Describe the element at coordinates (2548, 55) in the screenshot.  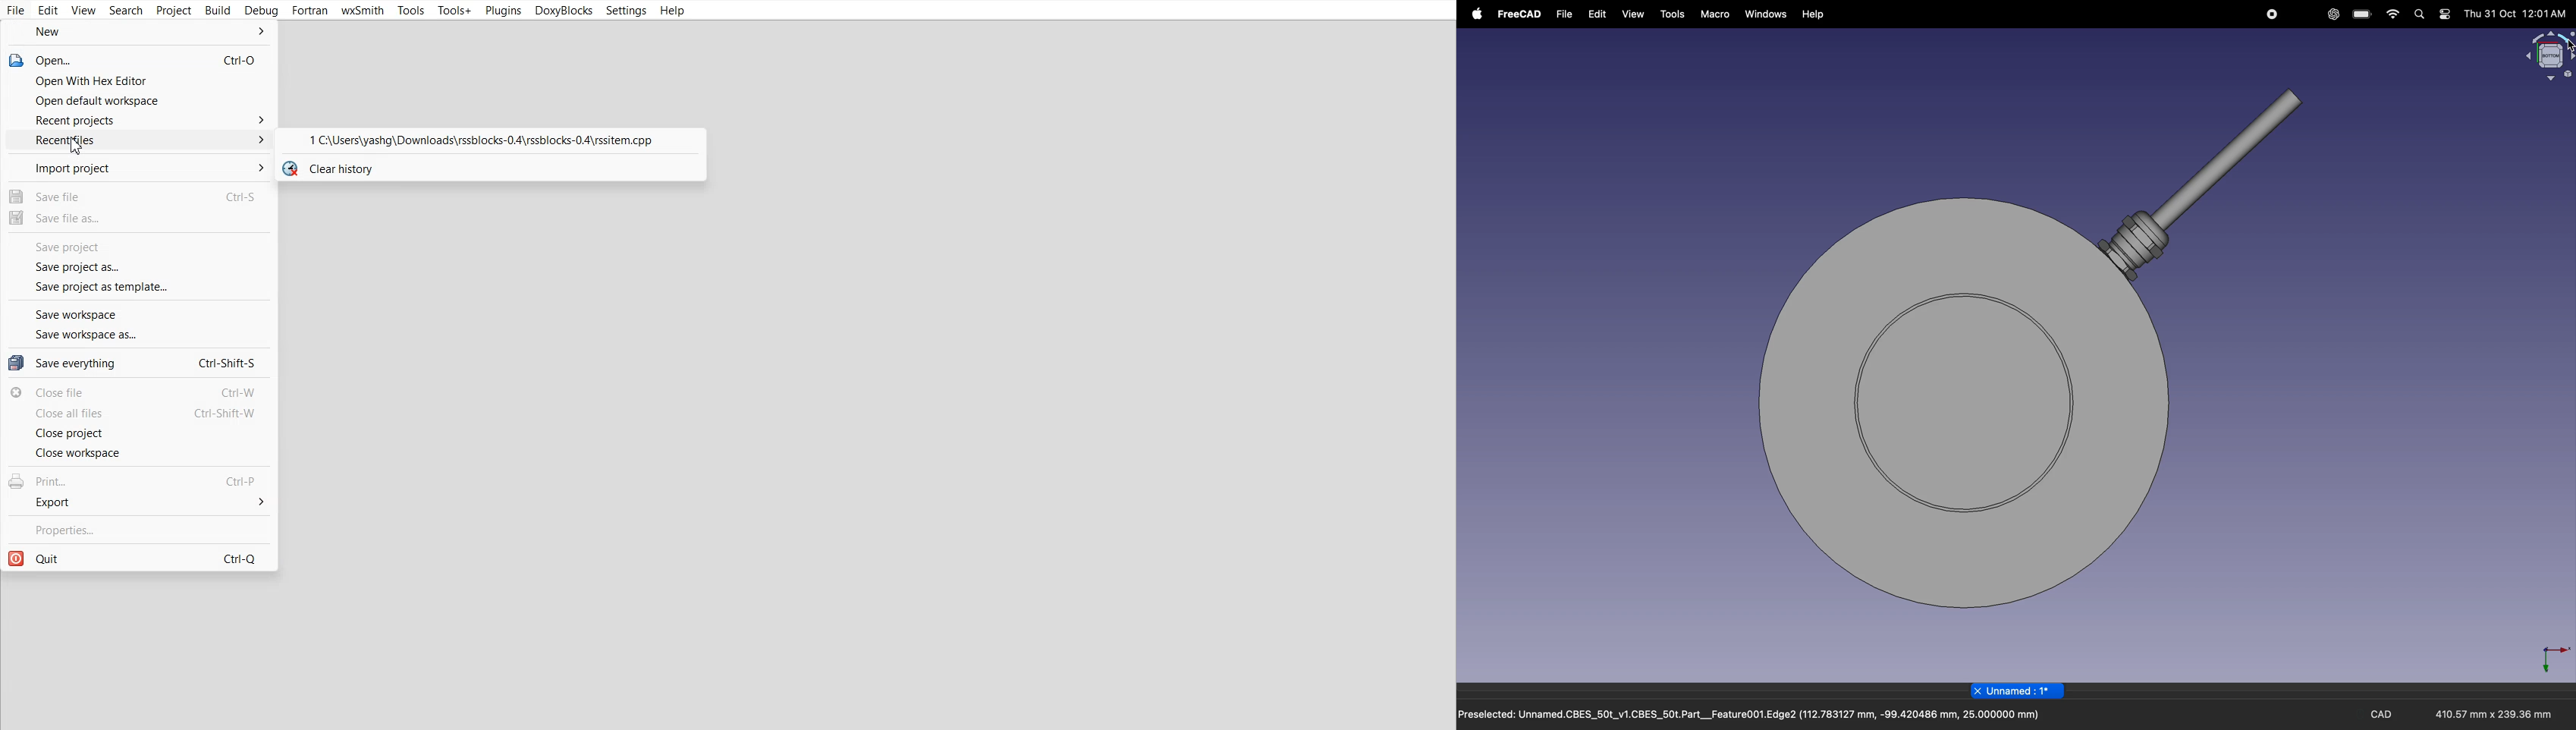
I see `object view` at that location.